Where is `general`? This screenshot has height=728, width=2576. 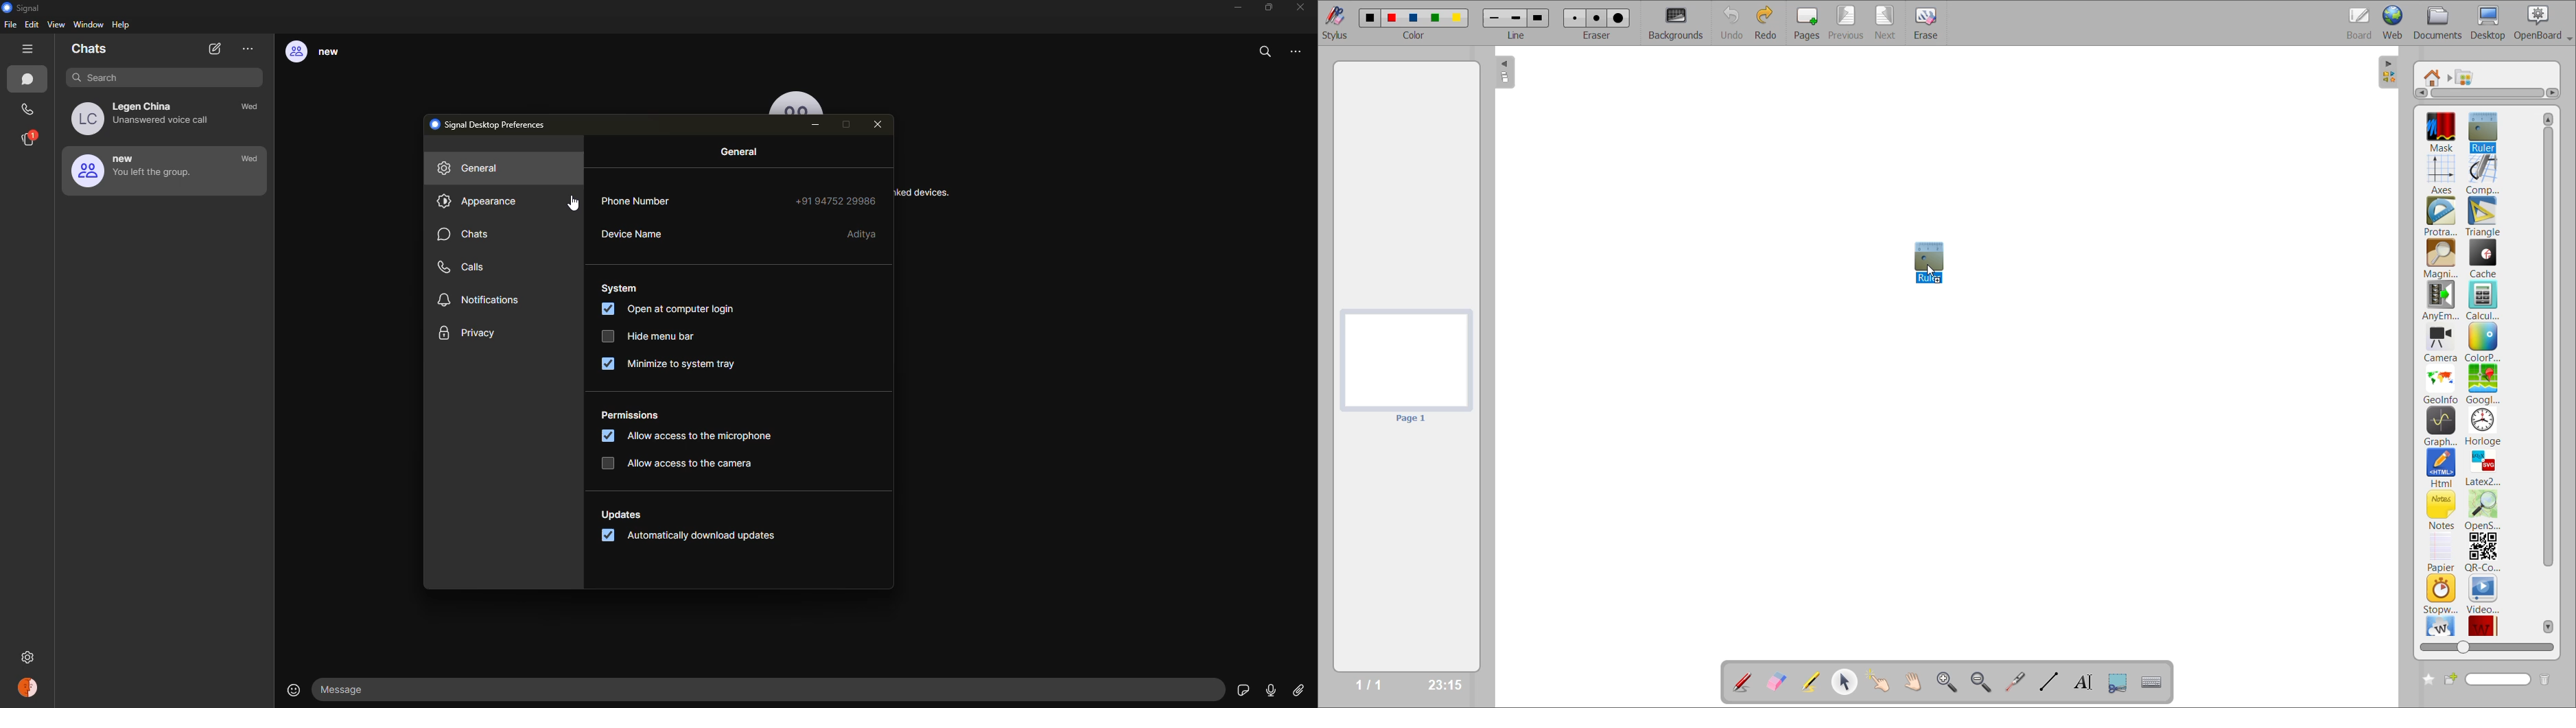 general is located at coordinates (742, 153).